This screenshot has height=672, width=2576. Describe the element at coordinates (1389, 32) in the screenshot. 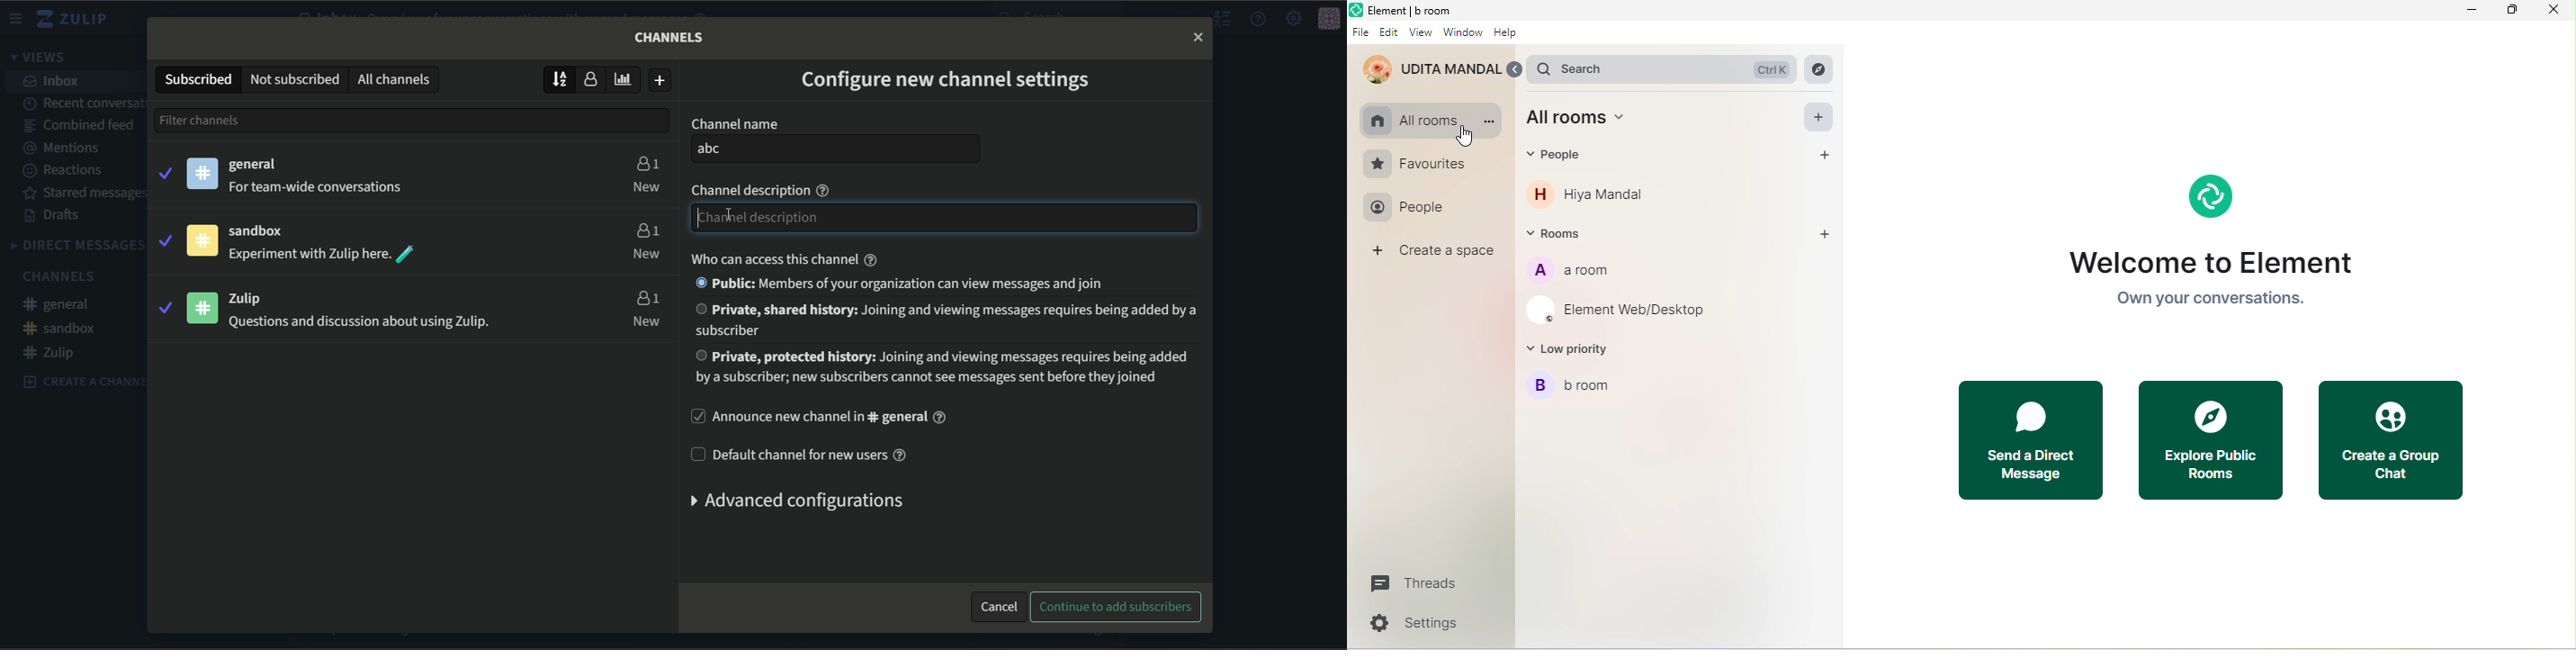

I see `edit` at that location.